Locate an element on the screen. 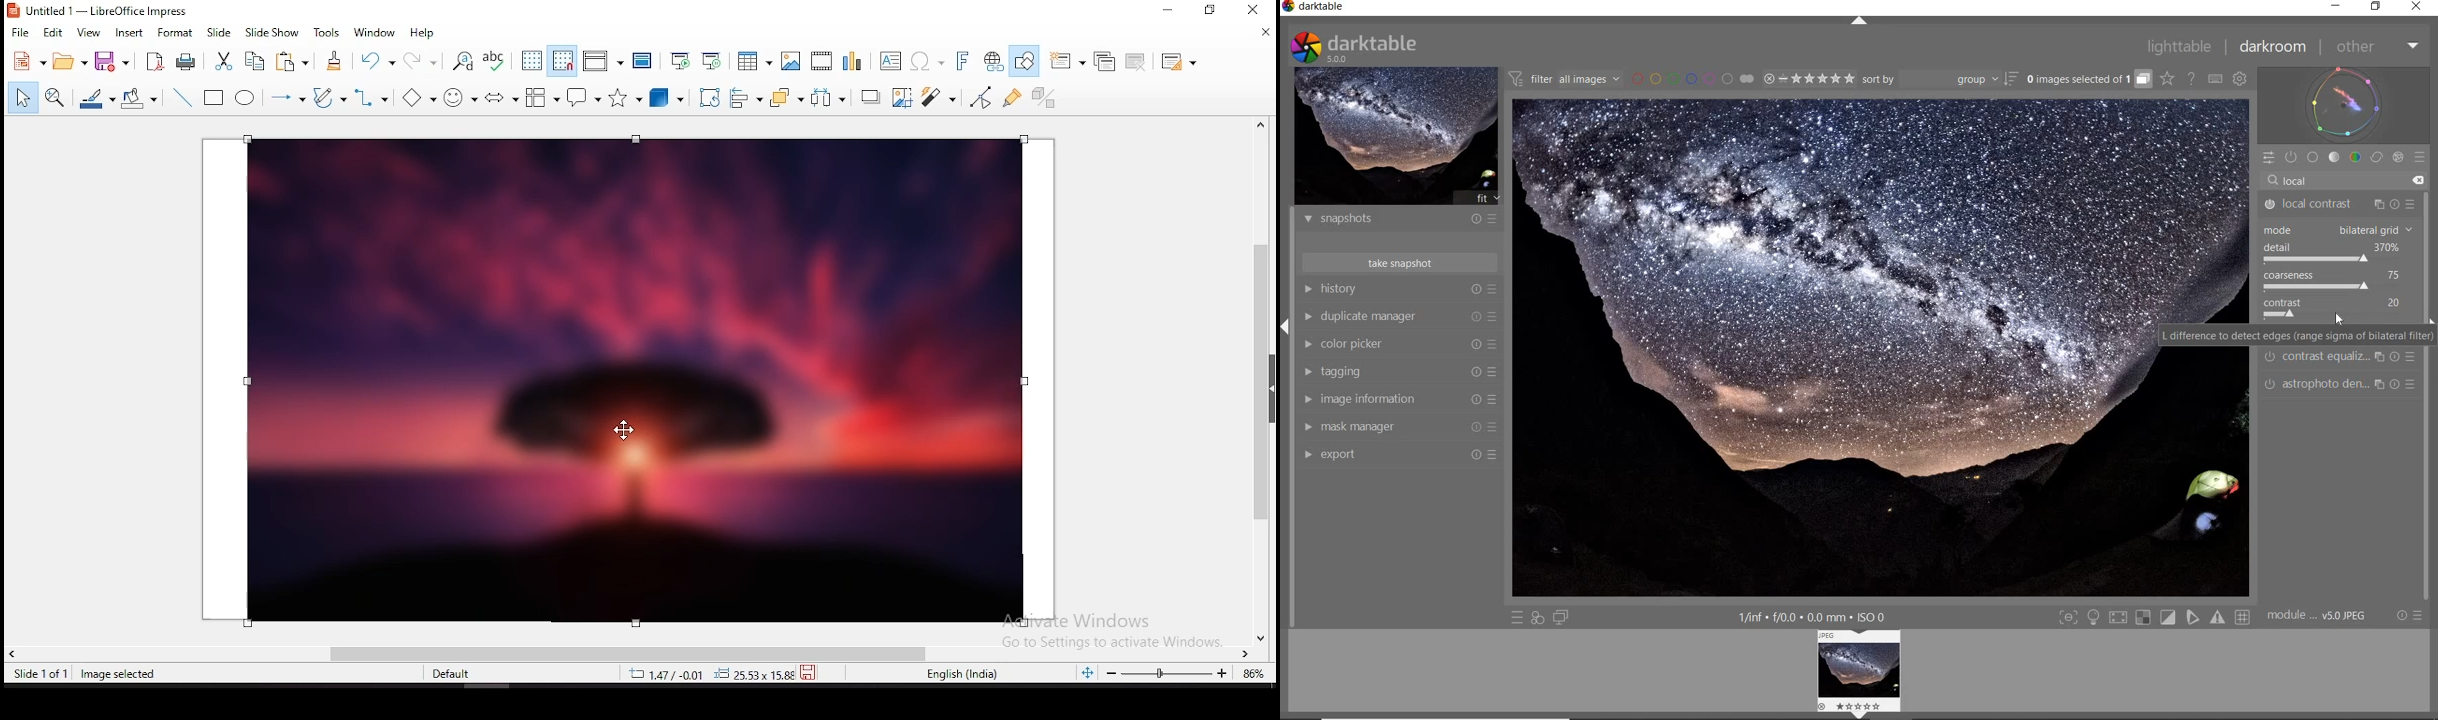 This screenshot has width=2464, height=728. darktable is located at coordinates (1346, 7).